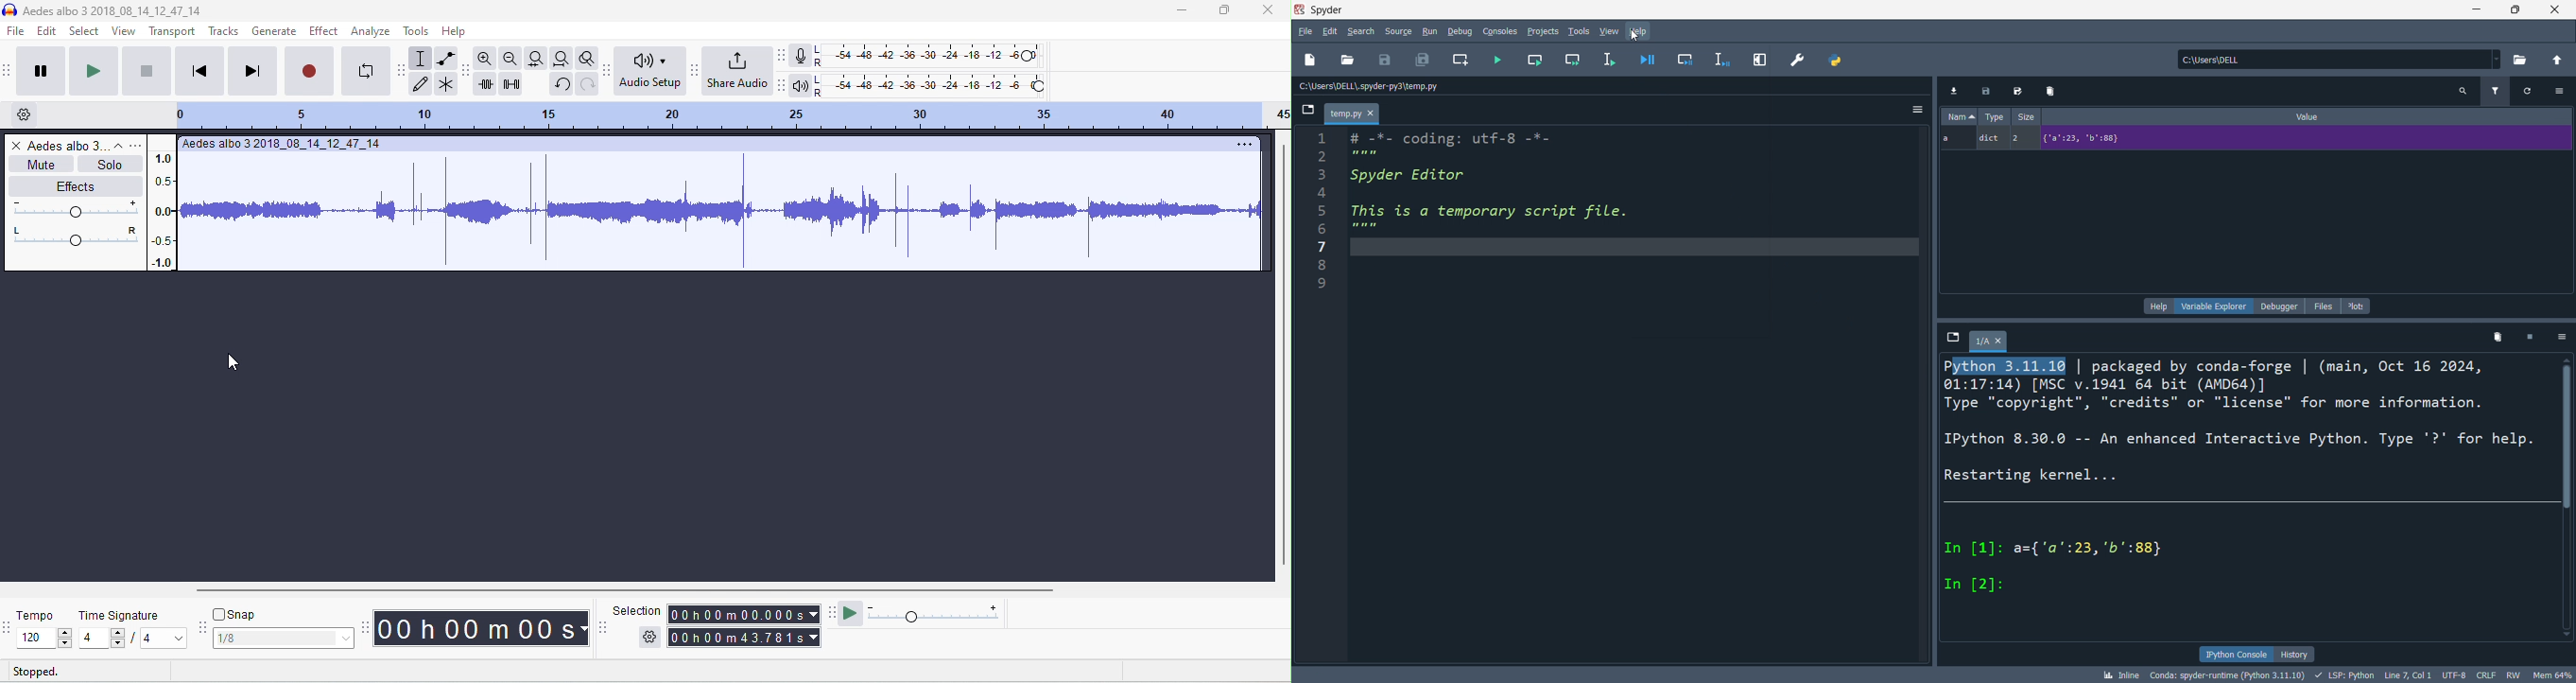 The width and height of the screenshot is (2576, 700). I want to click on python path manager, so click(1836, 59).